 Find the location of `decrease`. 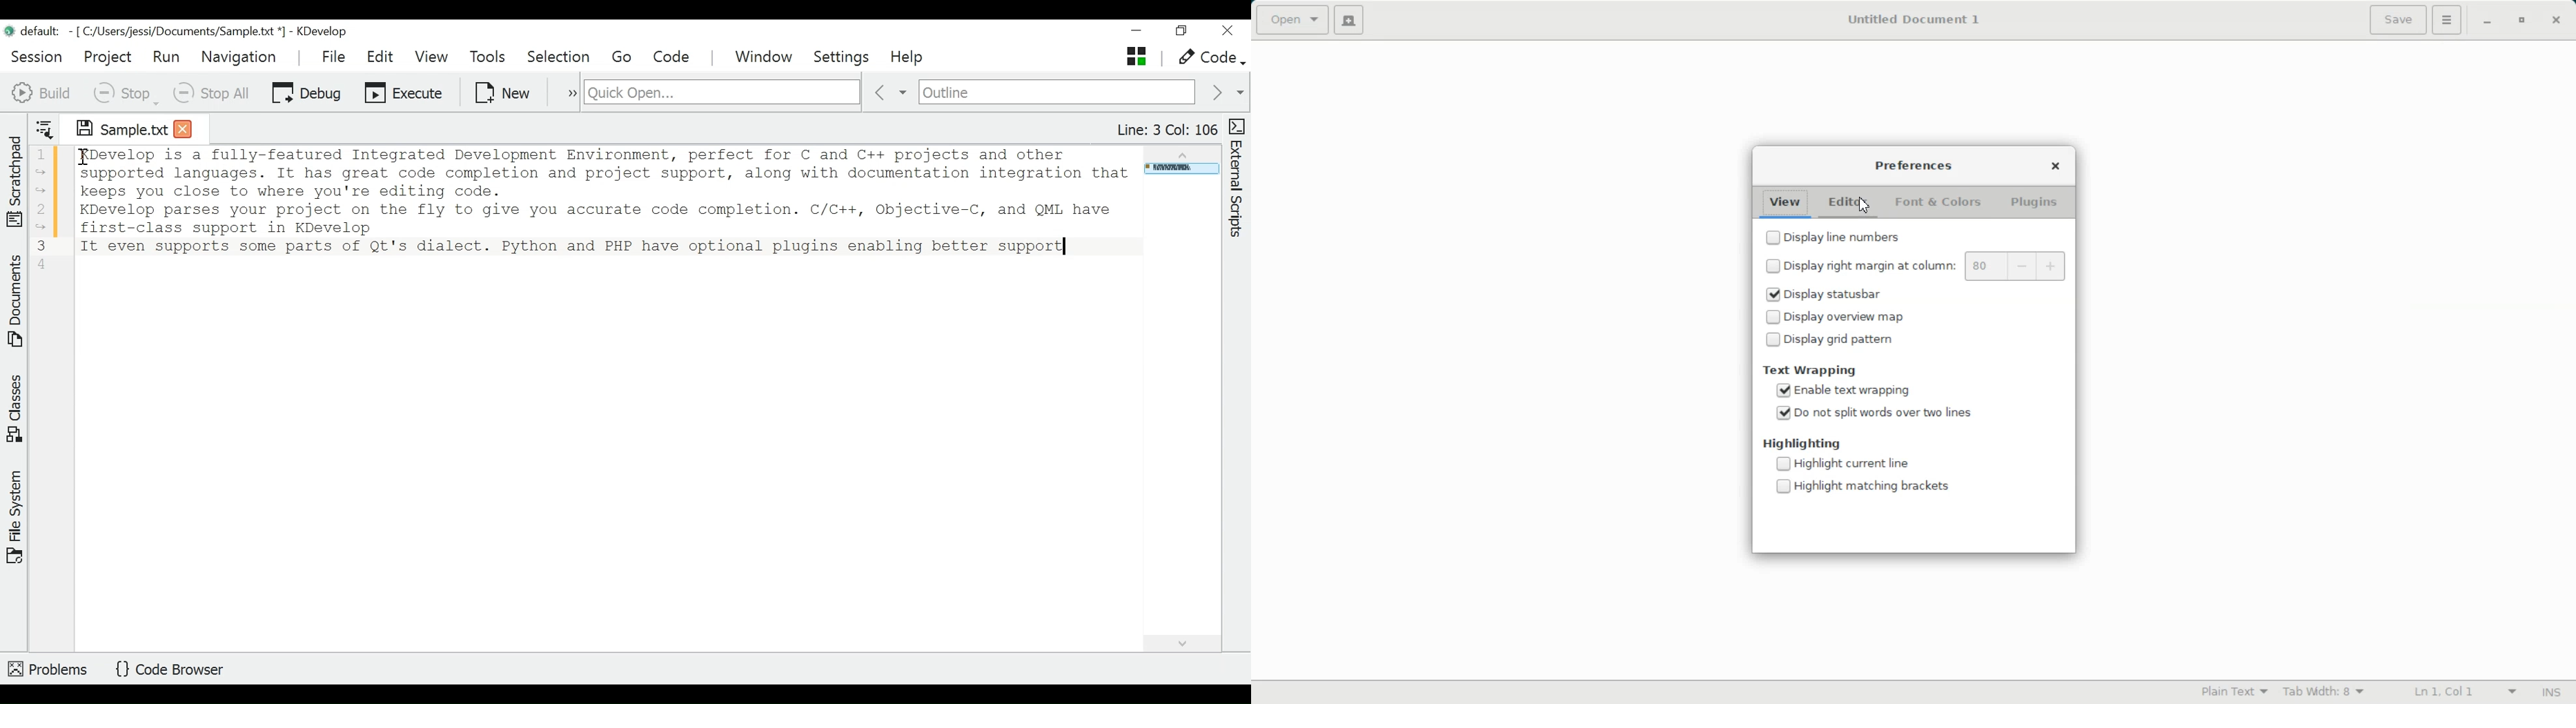

decrease is located at coordinates (2018, 266).